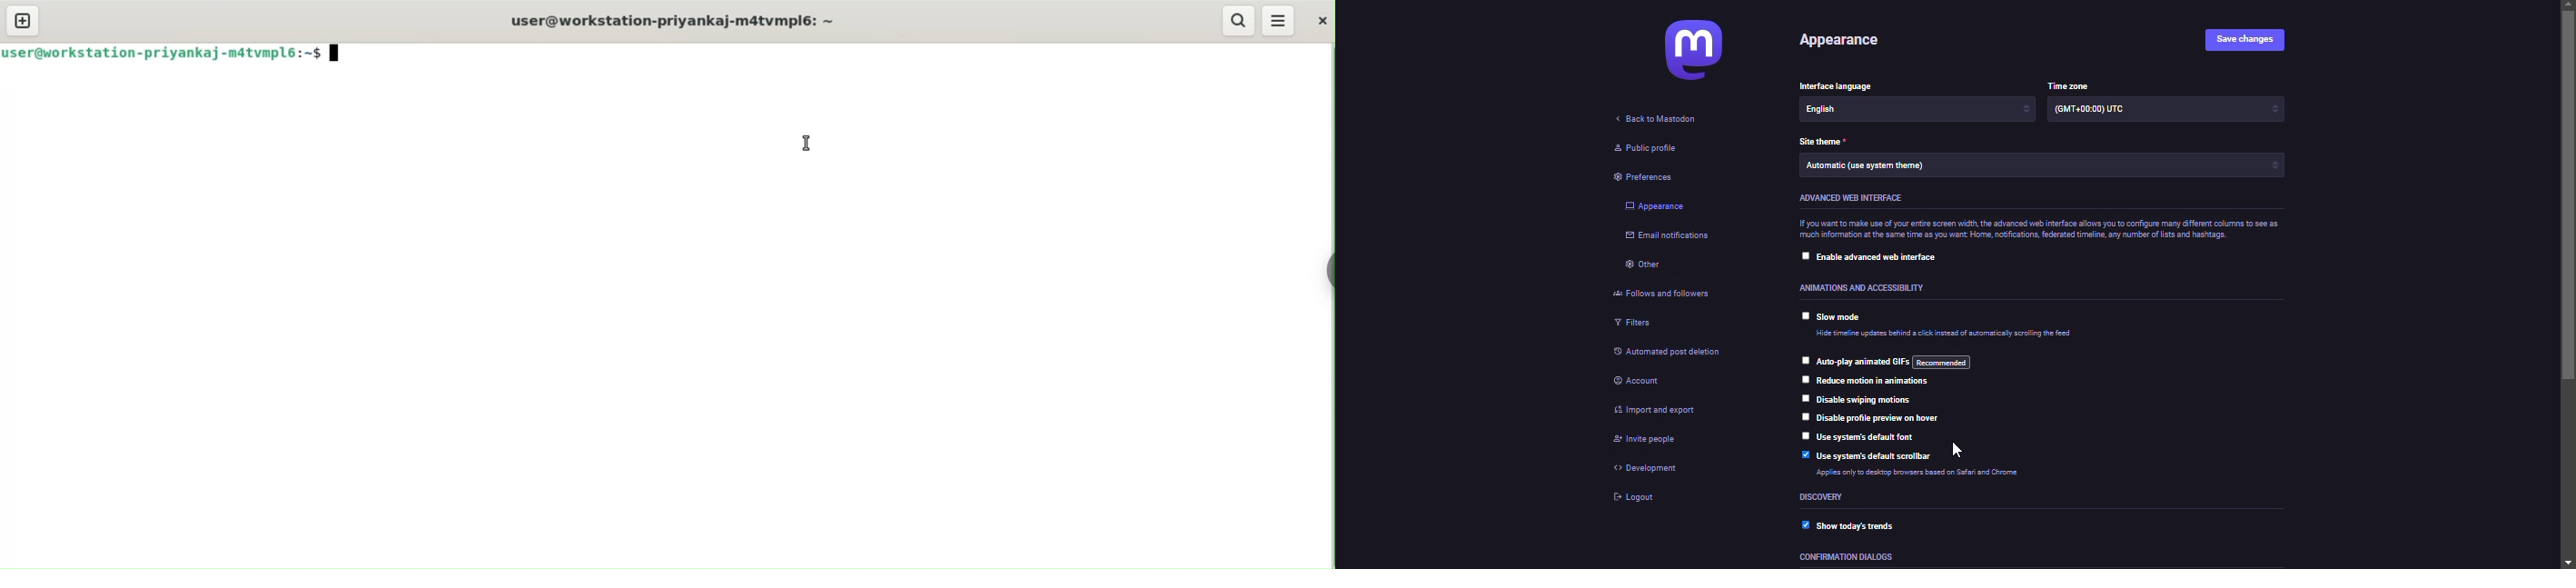  I want to click on click to select, so click(1801, 316).